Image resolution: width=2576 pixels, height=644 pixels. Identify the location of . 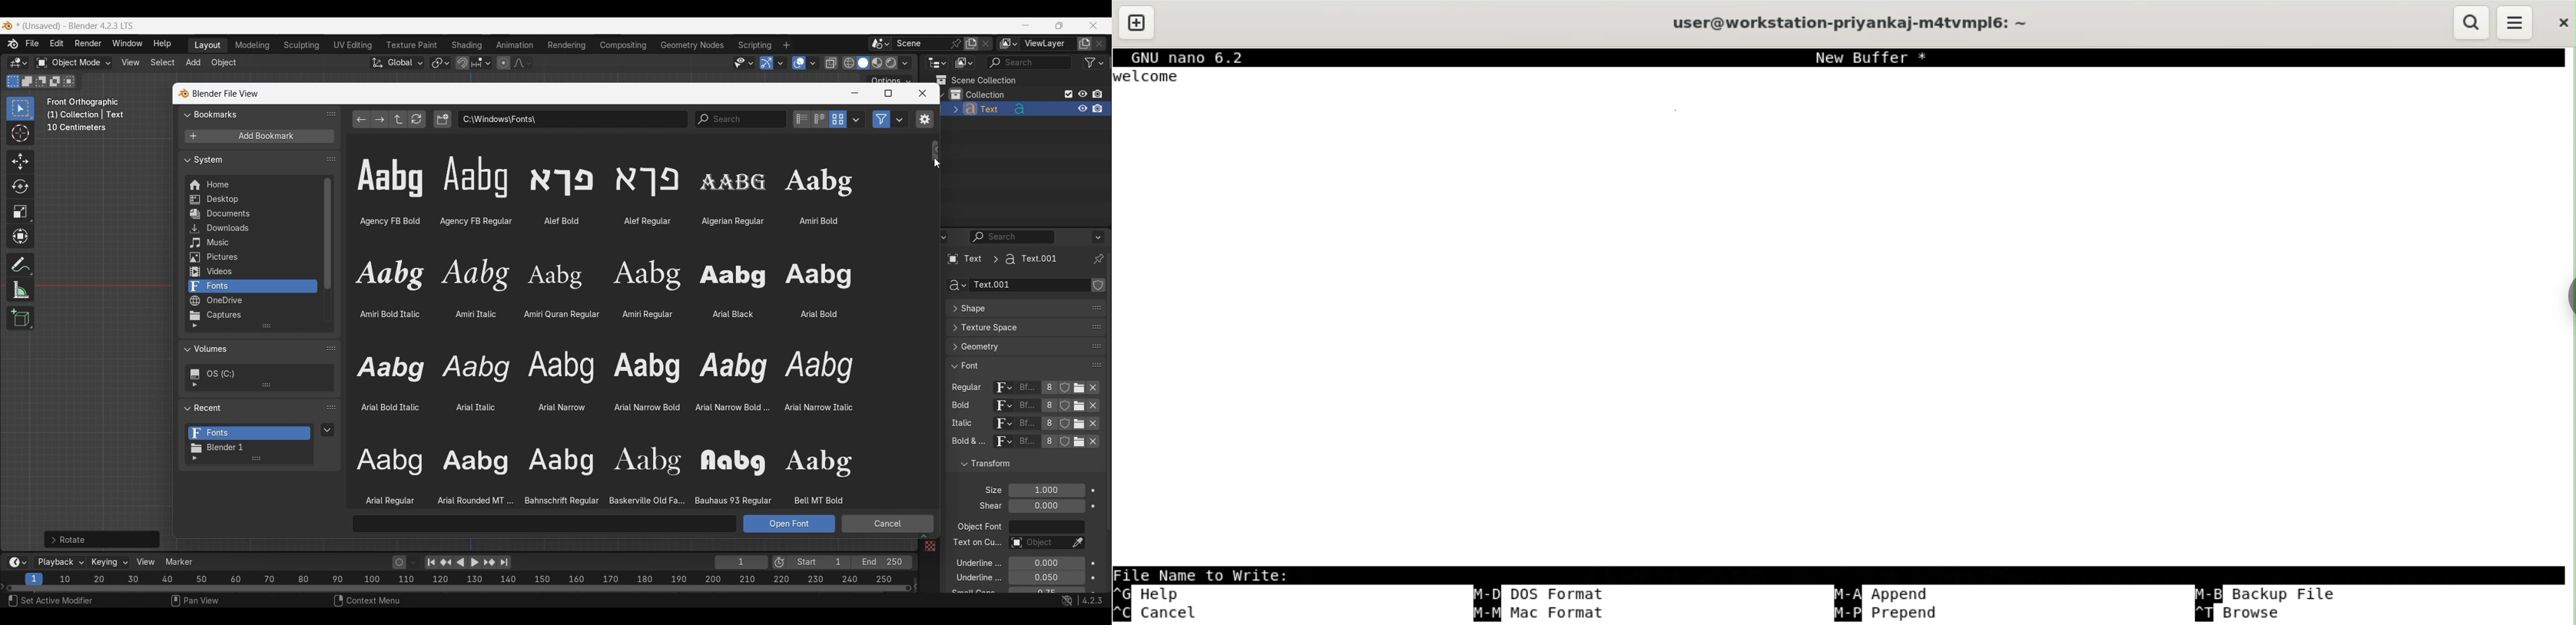
(1028, 425).